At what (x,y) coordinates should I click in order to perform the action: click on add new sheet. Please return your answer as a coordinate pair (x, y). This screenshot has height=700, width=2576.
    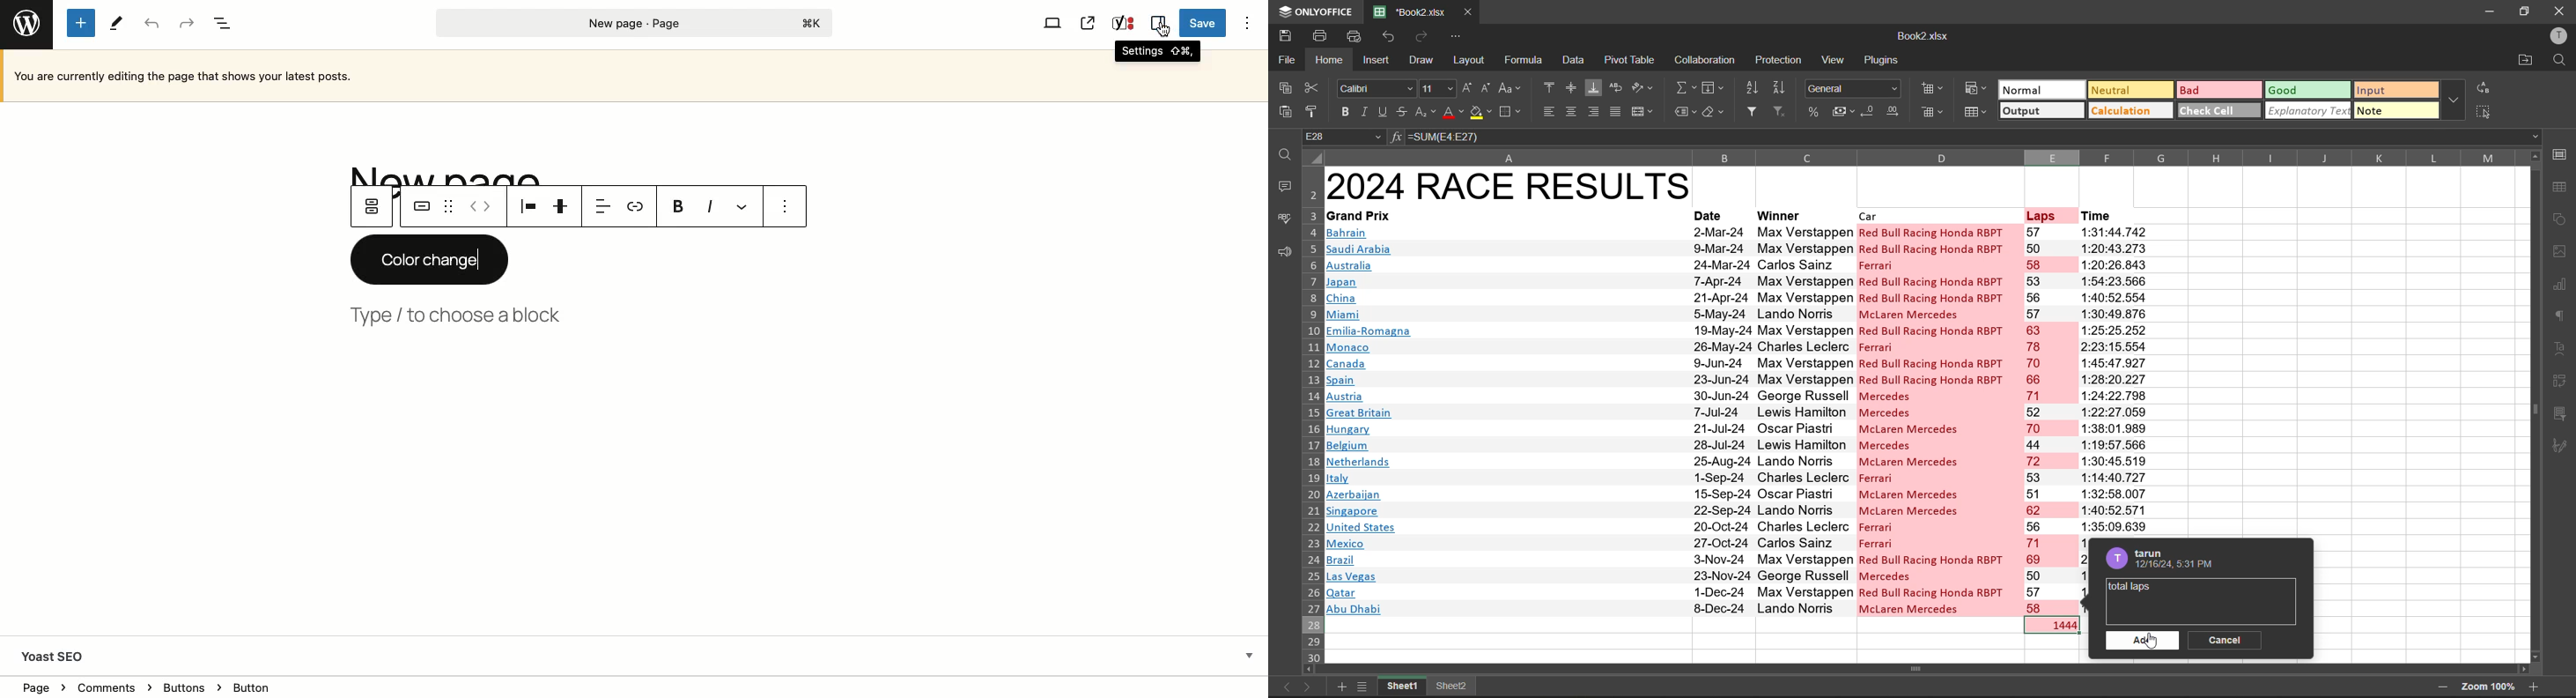
    Looking at the image, I should click on (1341, 687).